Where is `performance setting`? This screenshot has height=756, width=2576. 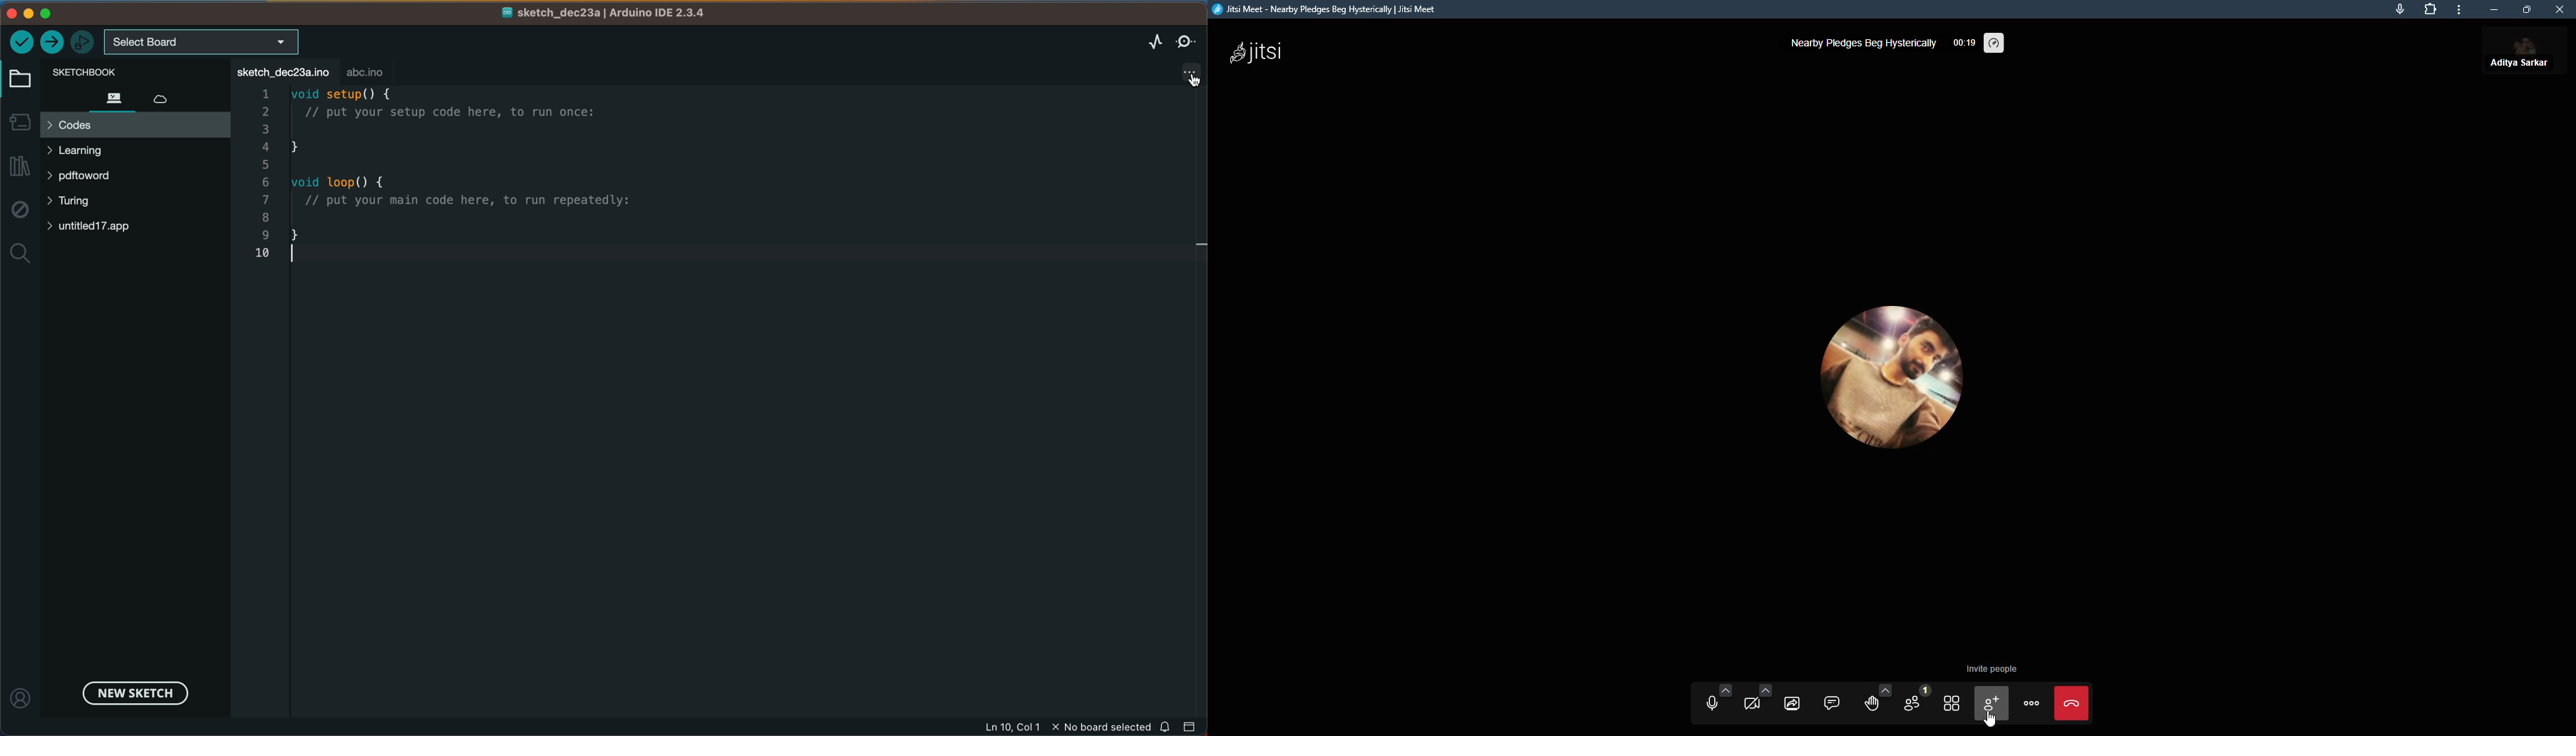
performance setting is located at coordinates (1996, 43).